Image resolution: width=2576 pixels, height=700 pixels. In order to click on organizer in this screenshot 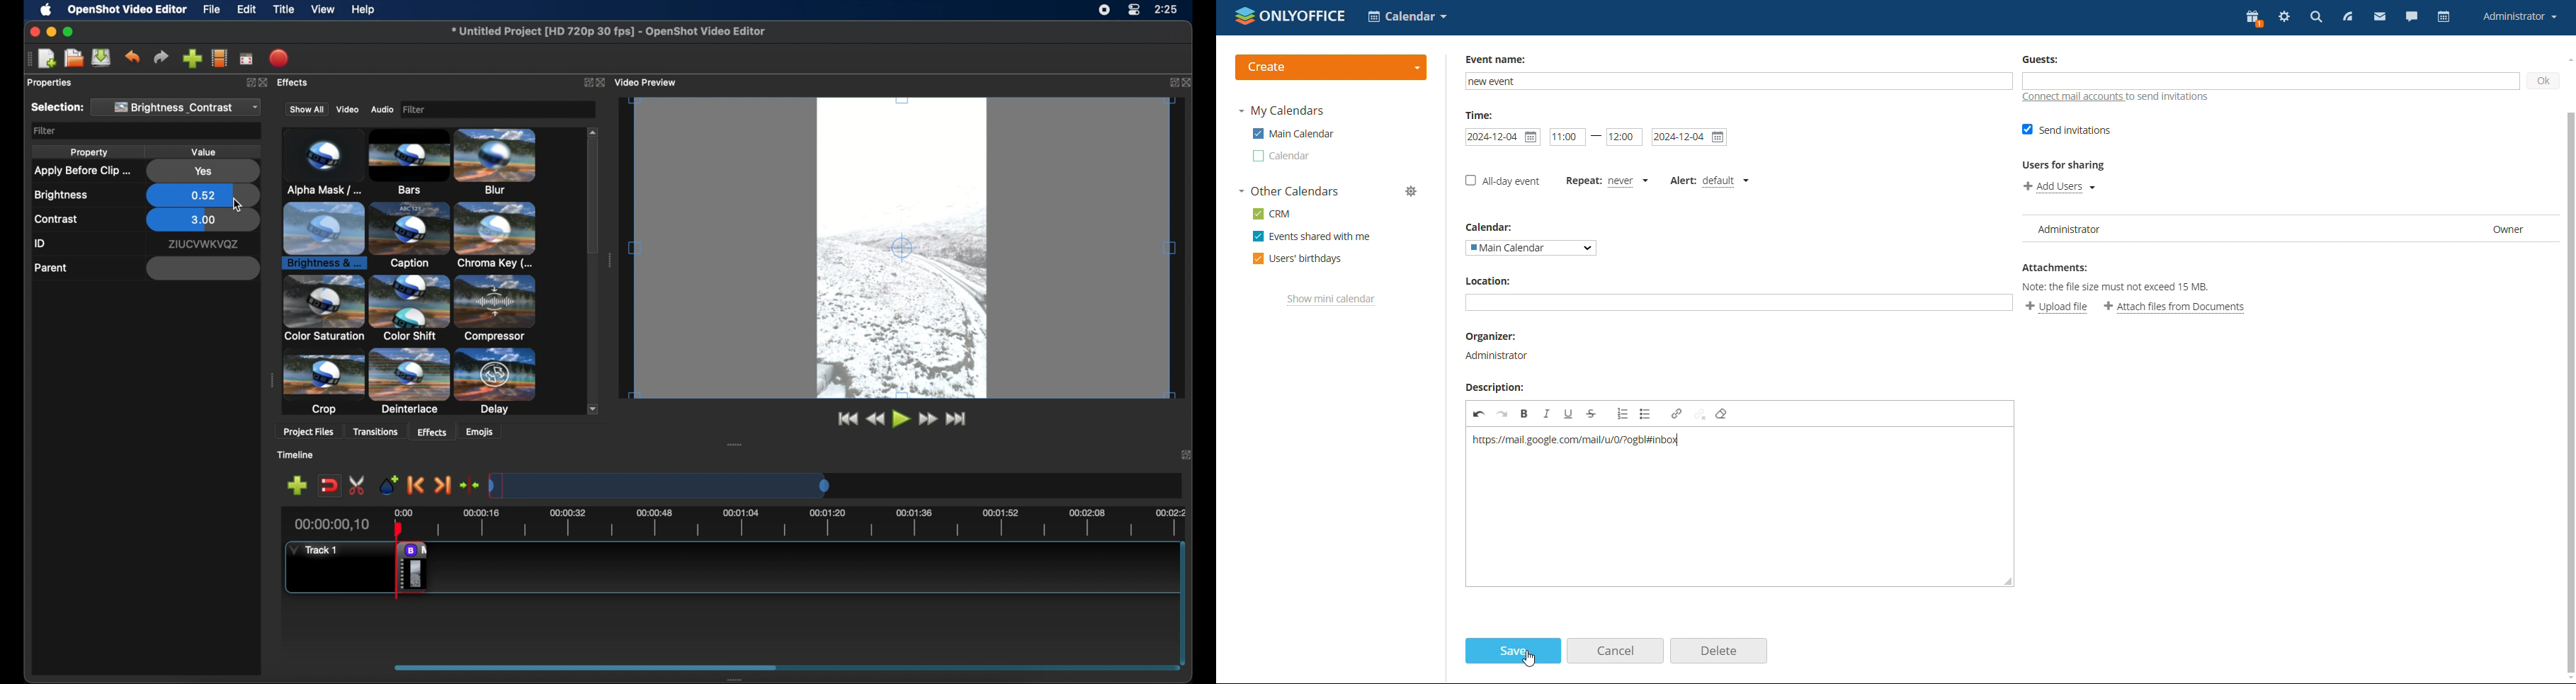, I will do `click(1498, 348)`.